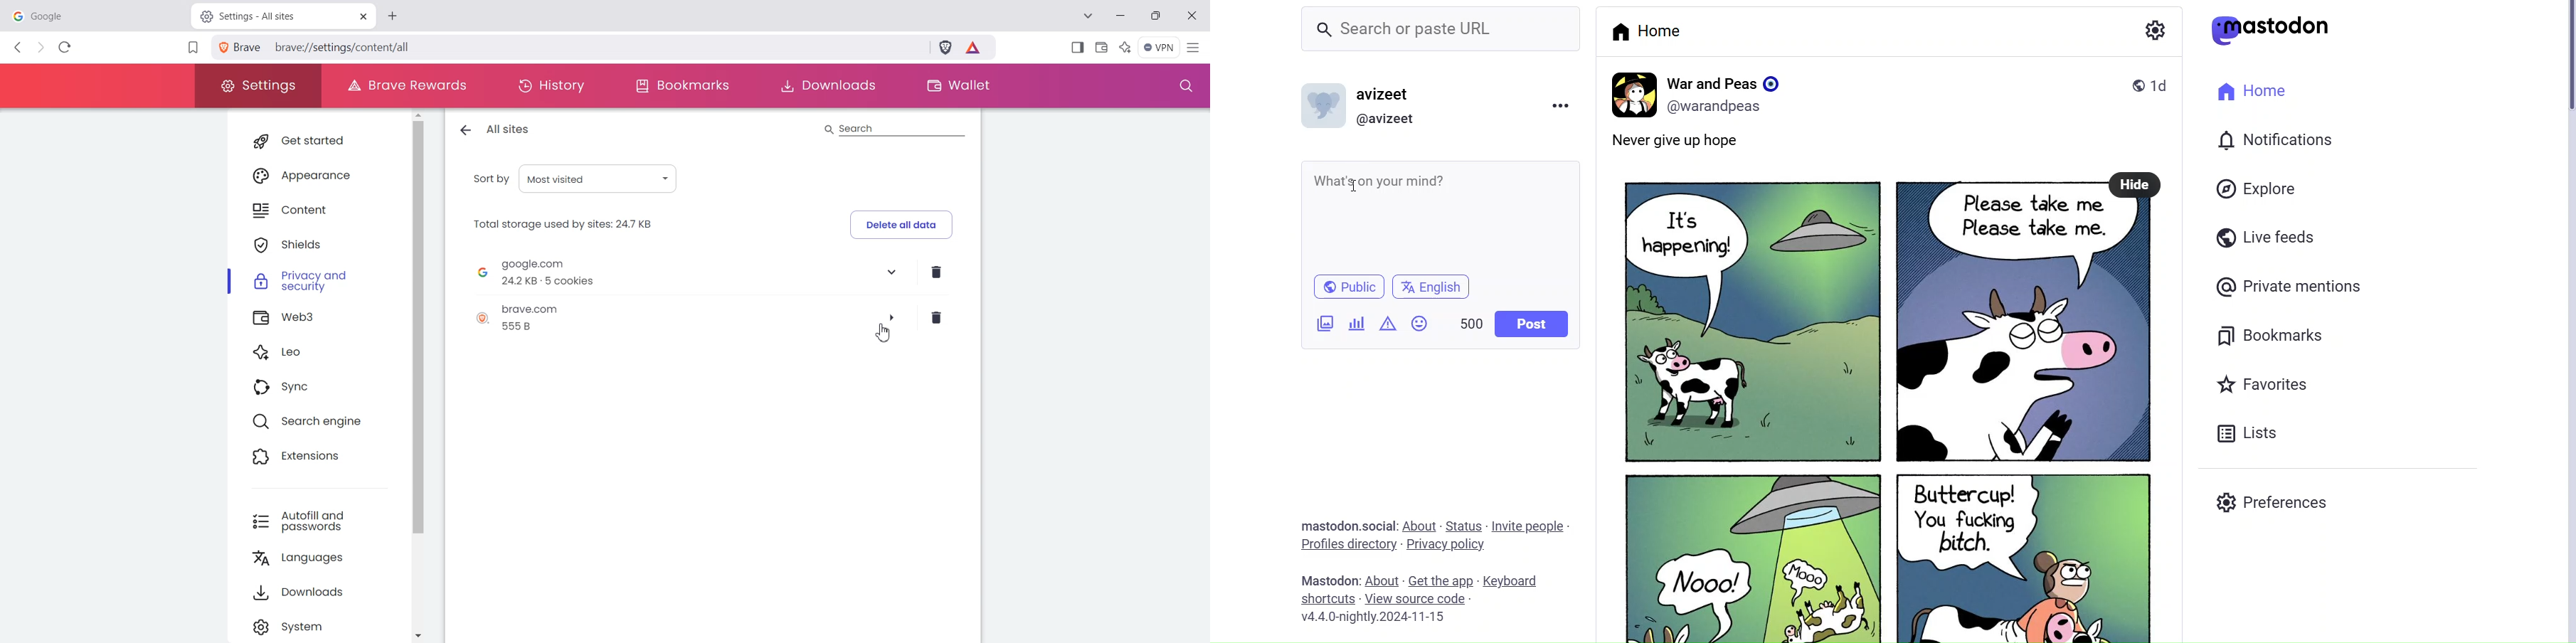  What do you see at coordinates (2131, 85) in the screenshot?
I see `public post` at bounding box center [2131, 85].